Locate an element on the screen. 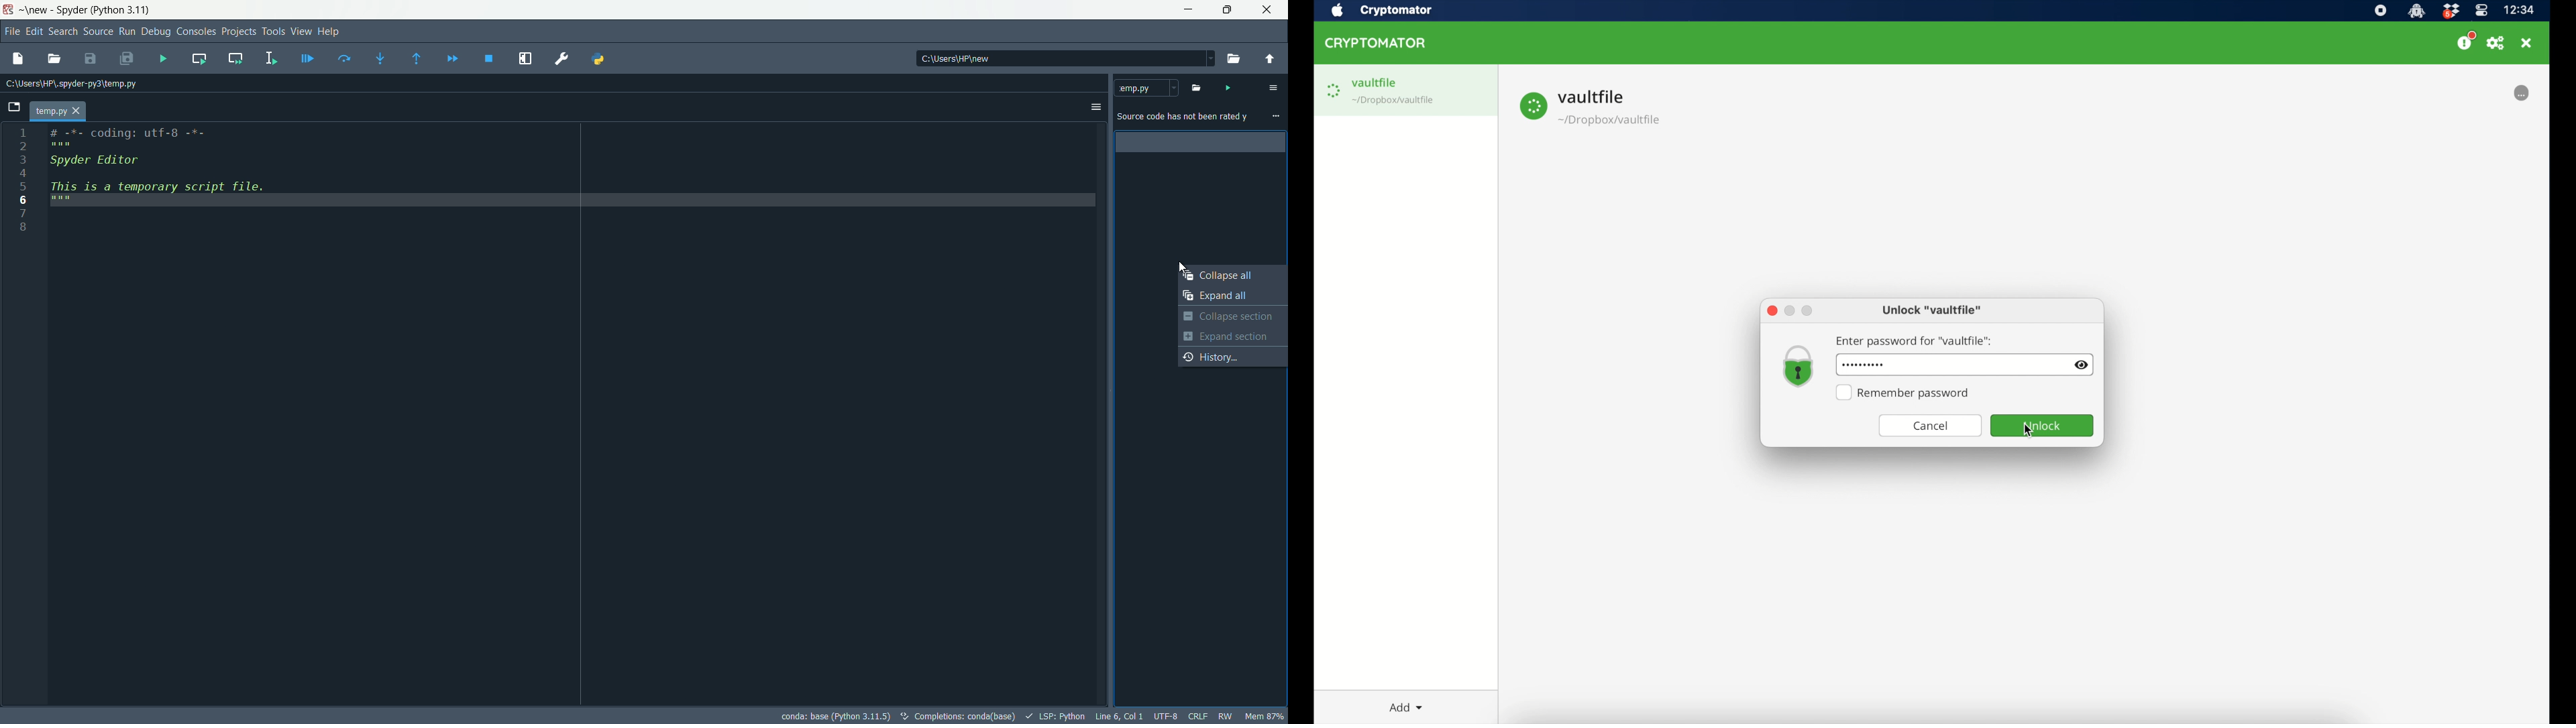 This screenshot has width=2576, height=728. unlock is located at coordinates (2041, 426).